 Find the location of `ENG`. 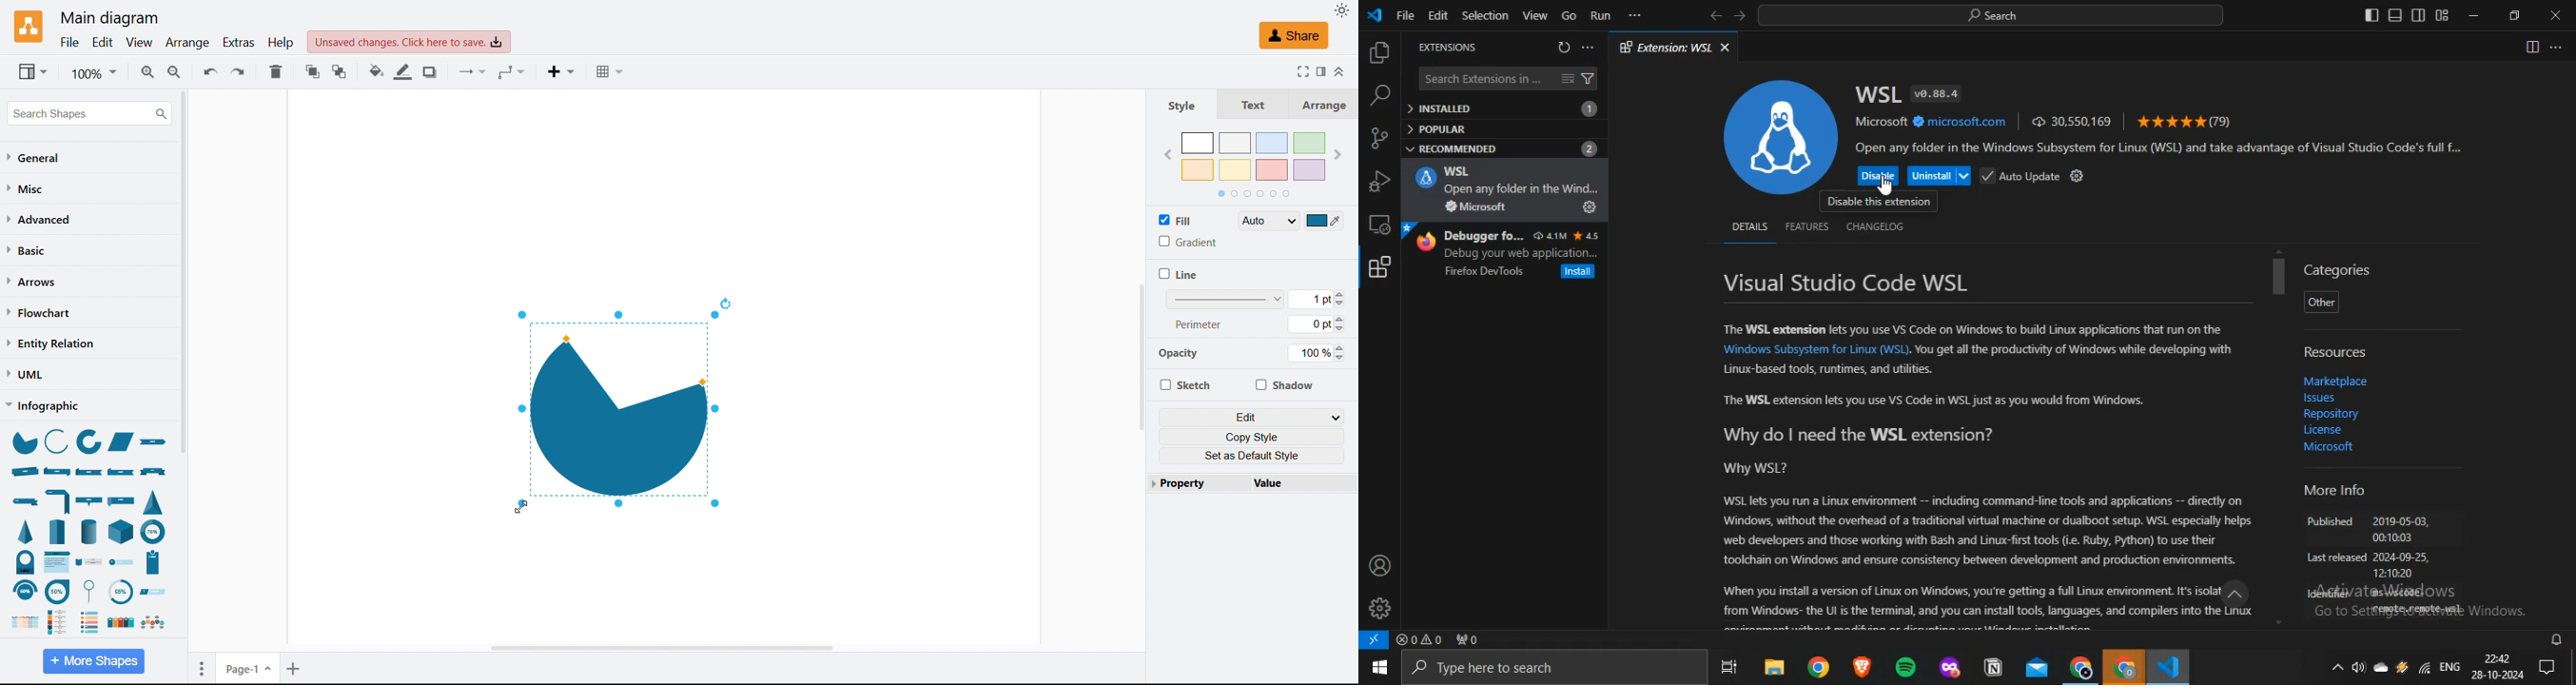

ENG is located at coordinates (2449, 666).